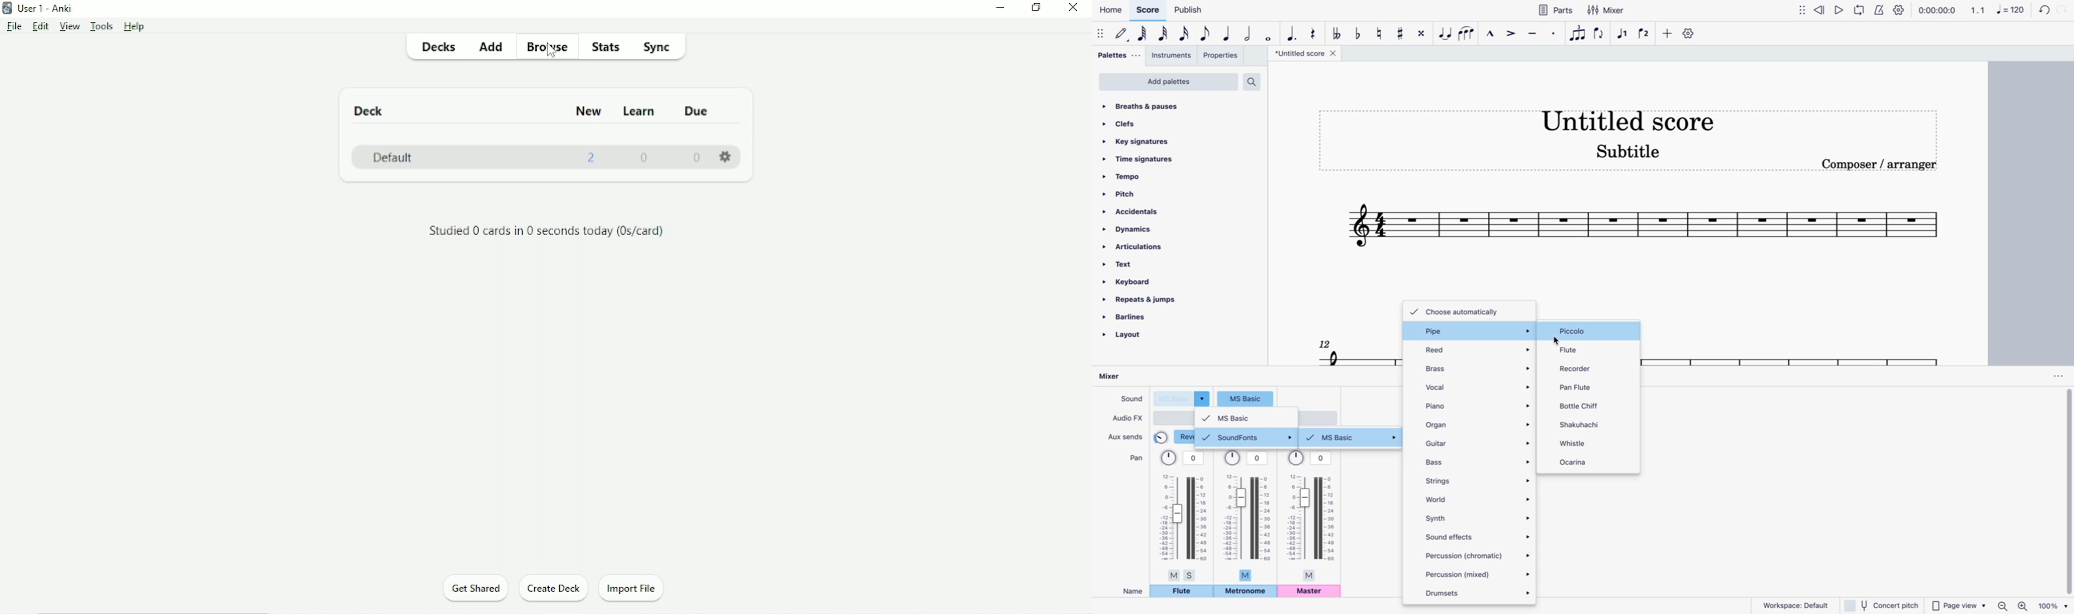 The width and height of the screenshot is (2100, 616). What do you see at coordinates (1479, 553) in the screenshot?
I see `percussion (chromatic)` at bounding box center [1479, 553].